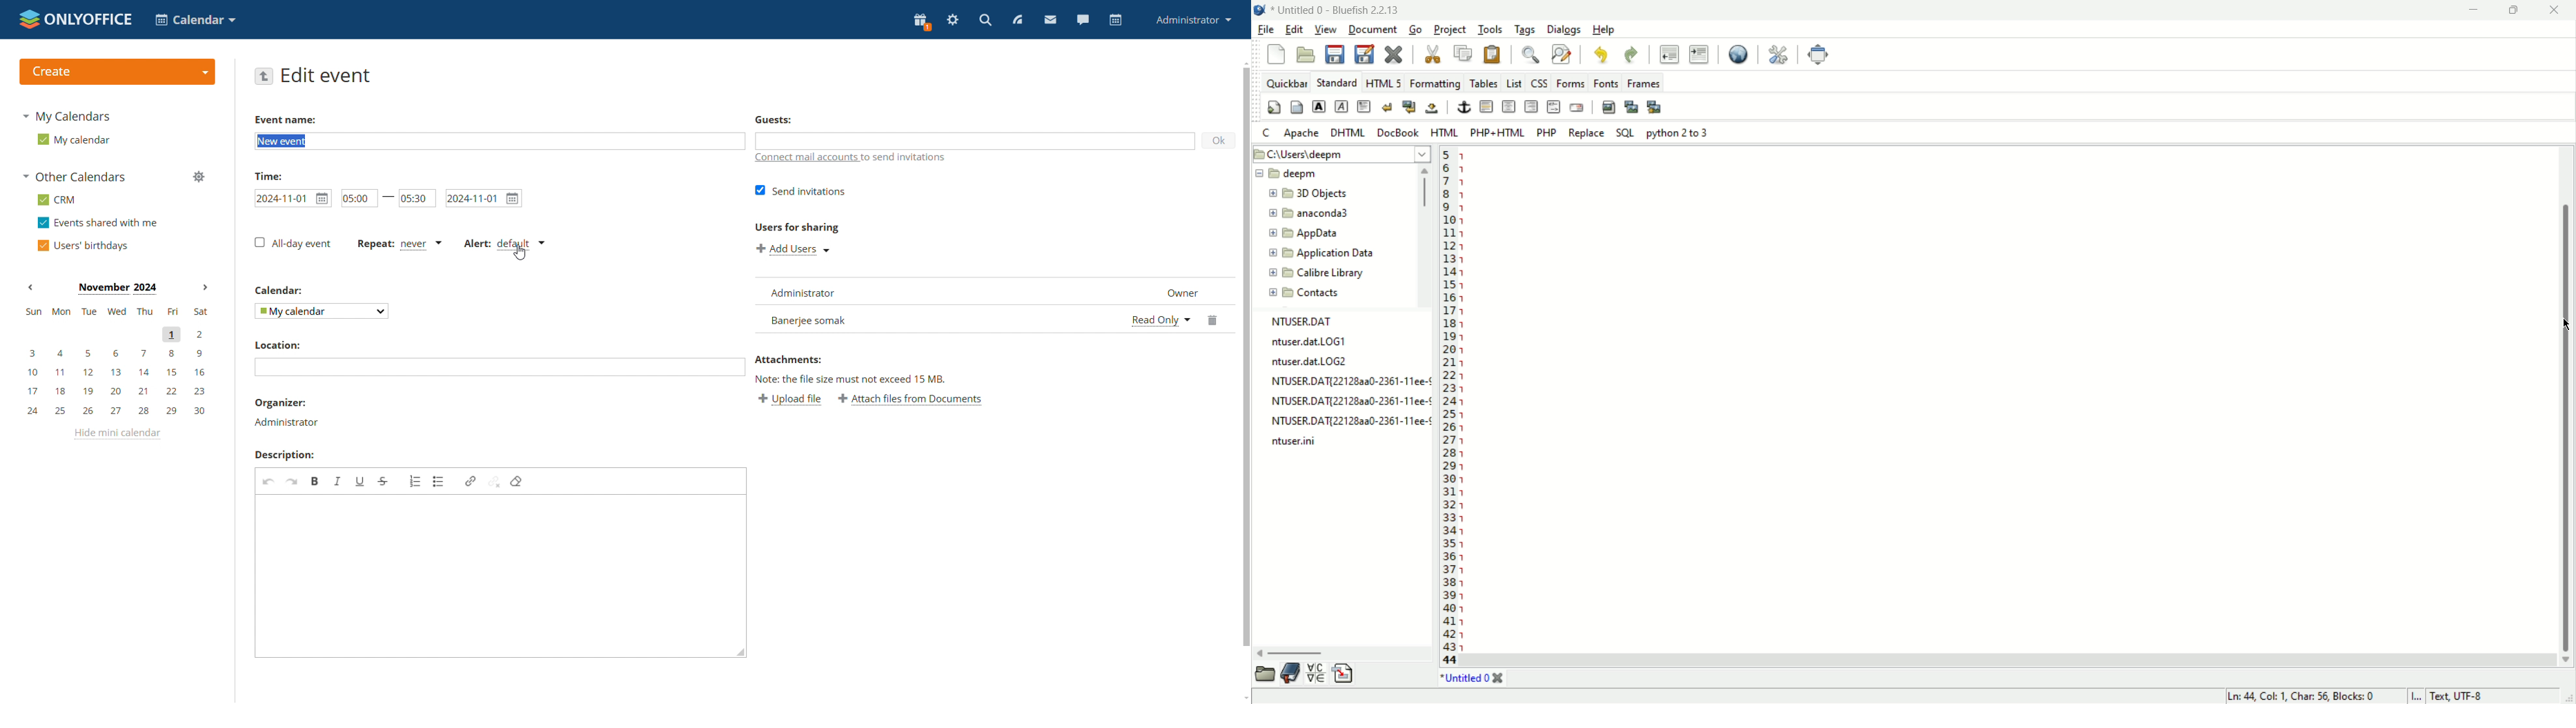  I want to click on start time, so click(358, 198).